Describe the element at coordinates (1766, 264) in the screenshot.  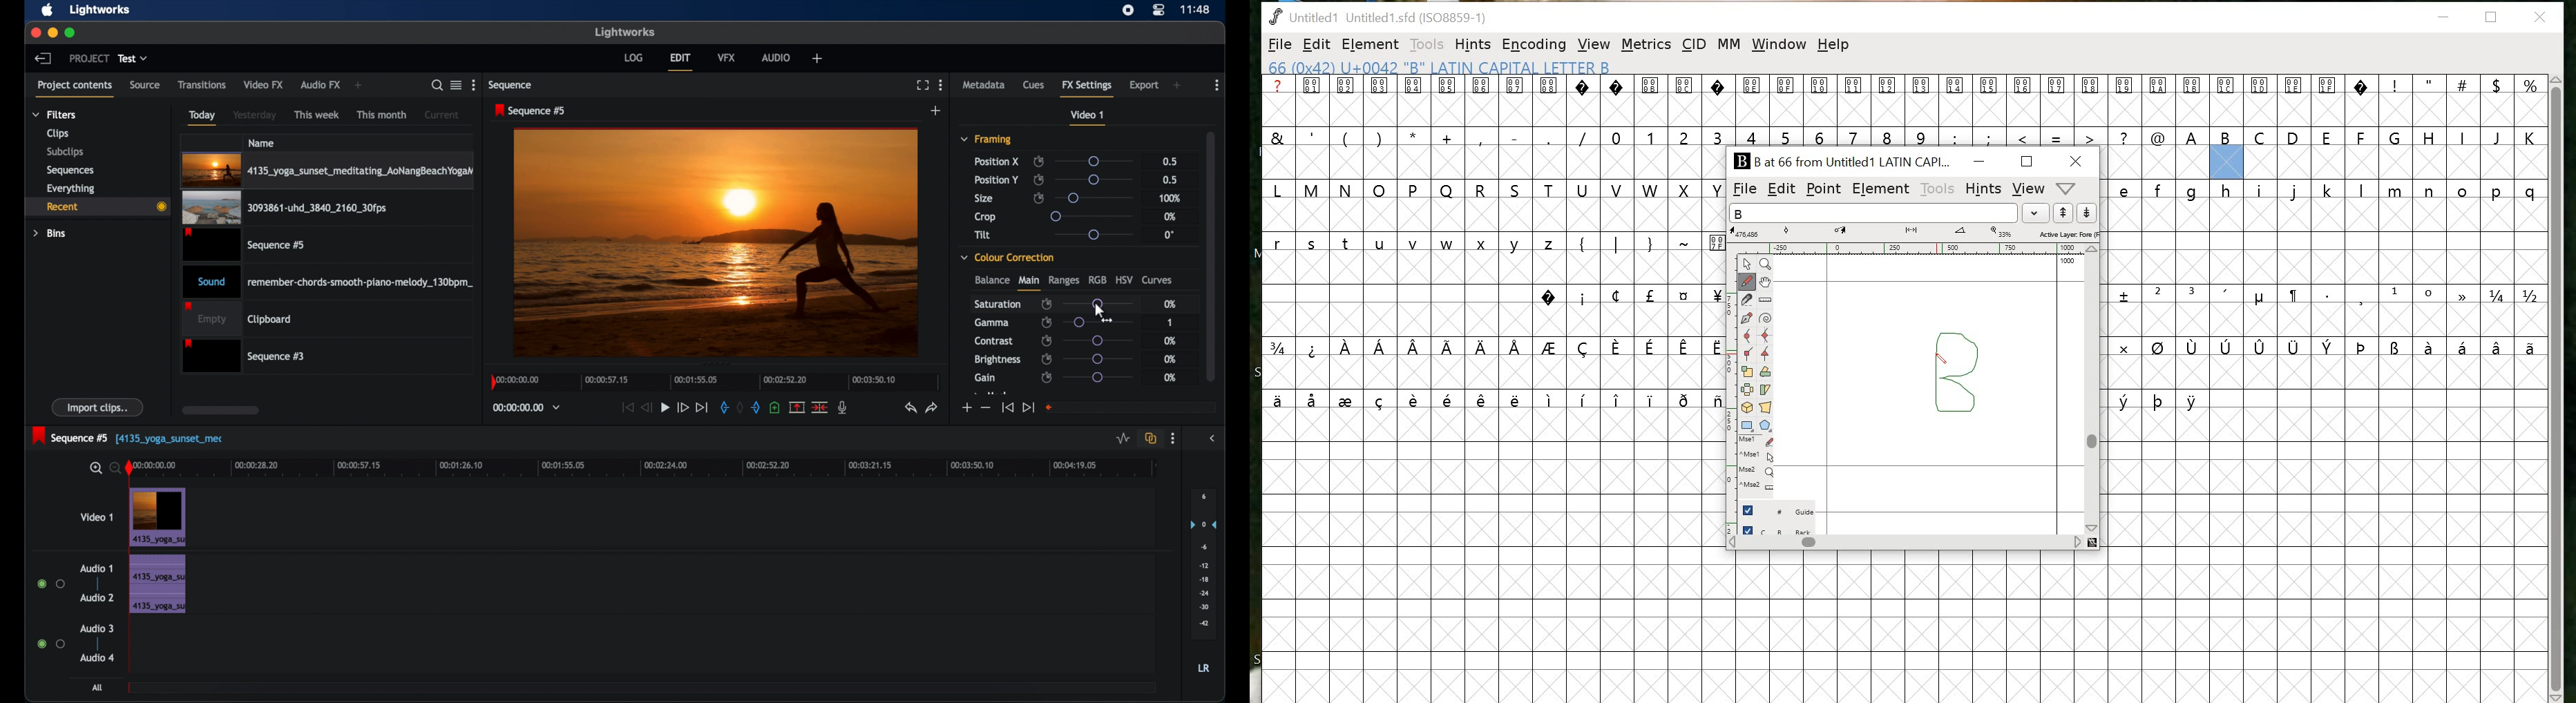
I see `Zoom` at that location.